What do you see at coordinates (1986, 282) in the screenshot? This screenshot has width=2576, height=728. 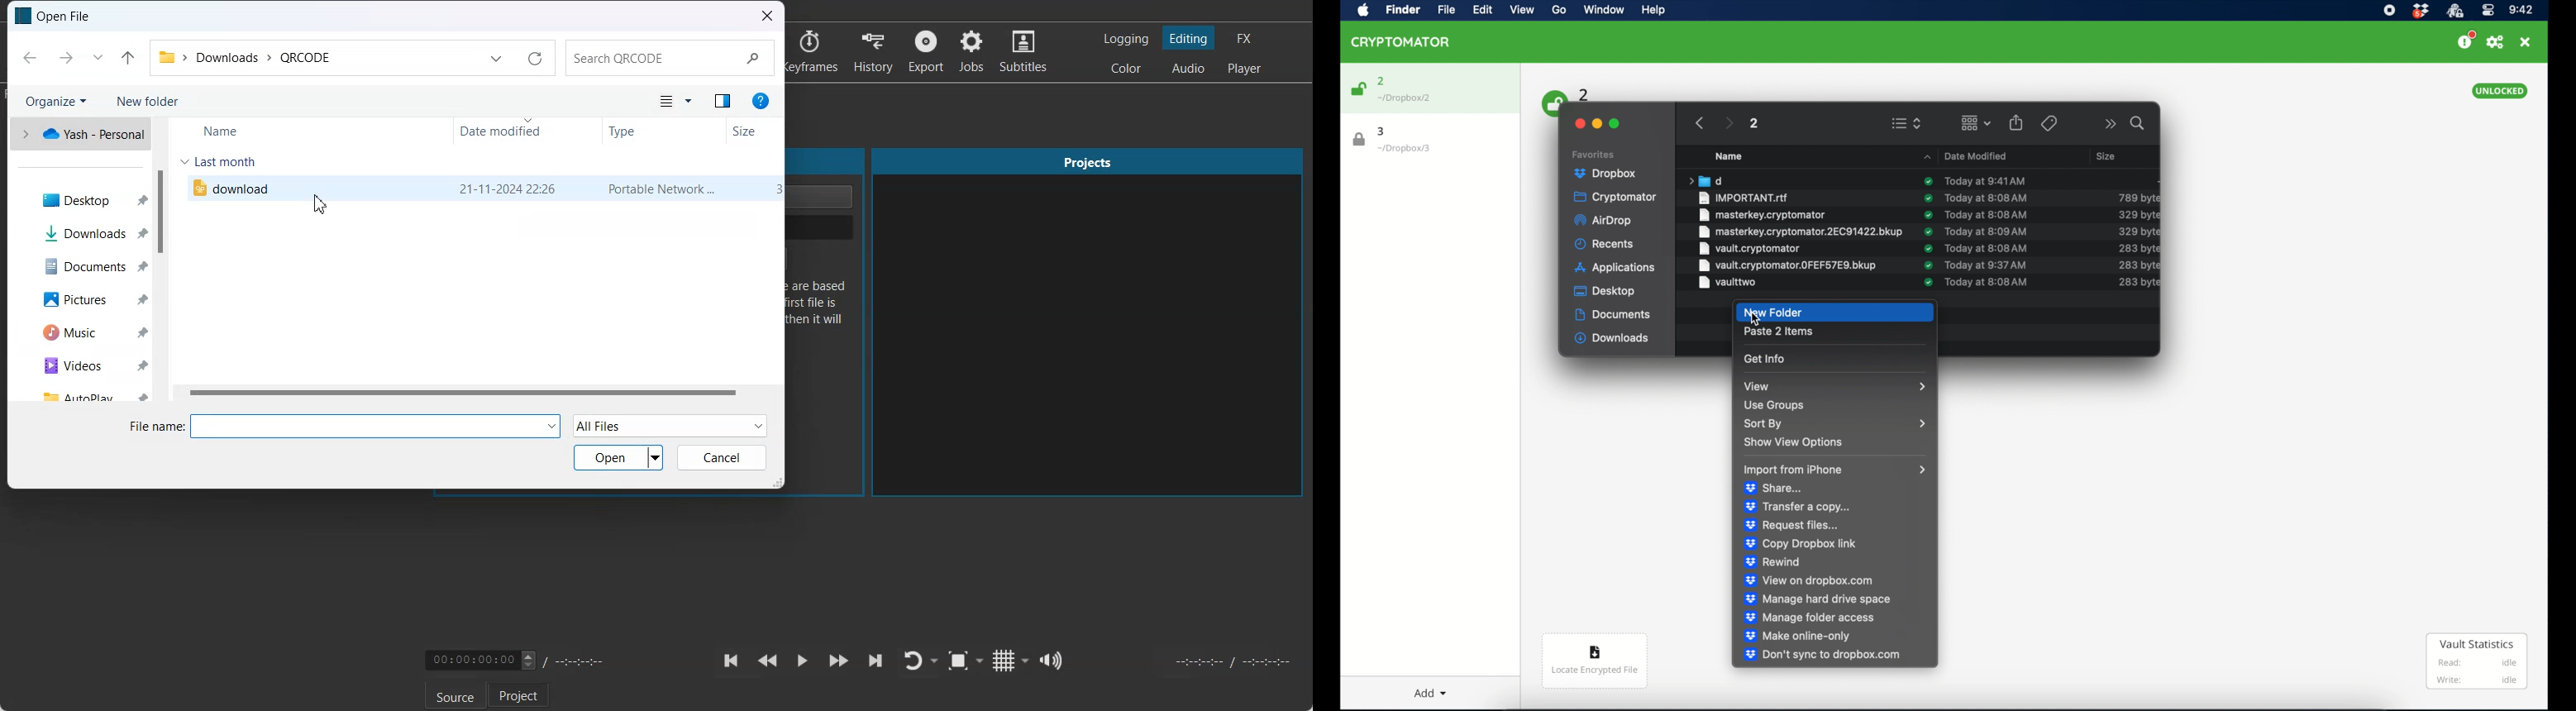 I see `date` at bounding box center [1986, 282].